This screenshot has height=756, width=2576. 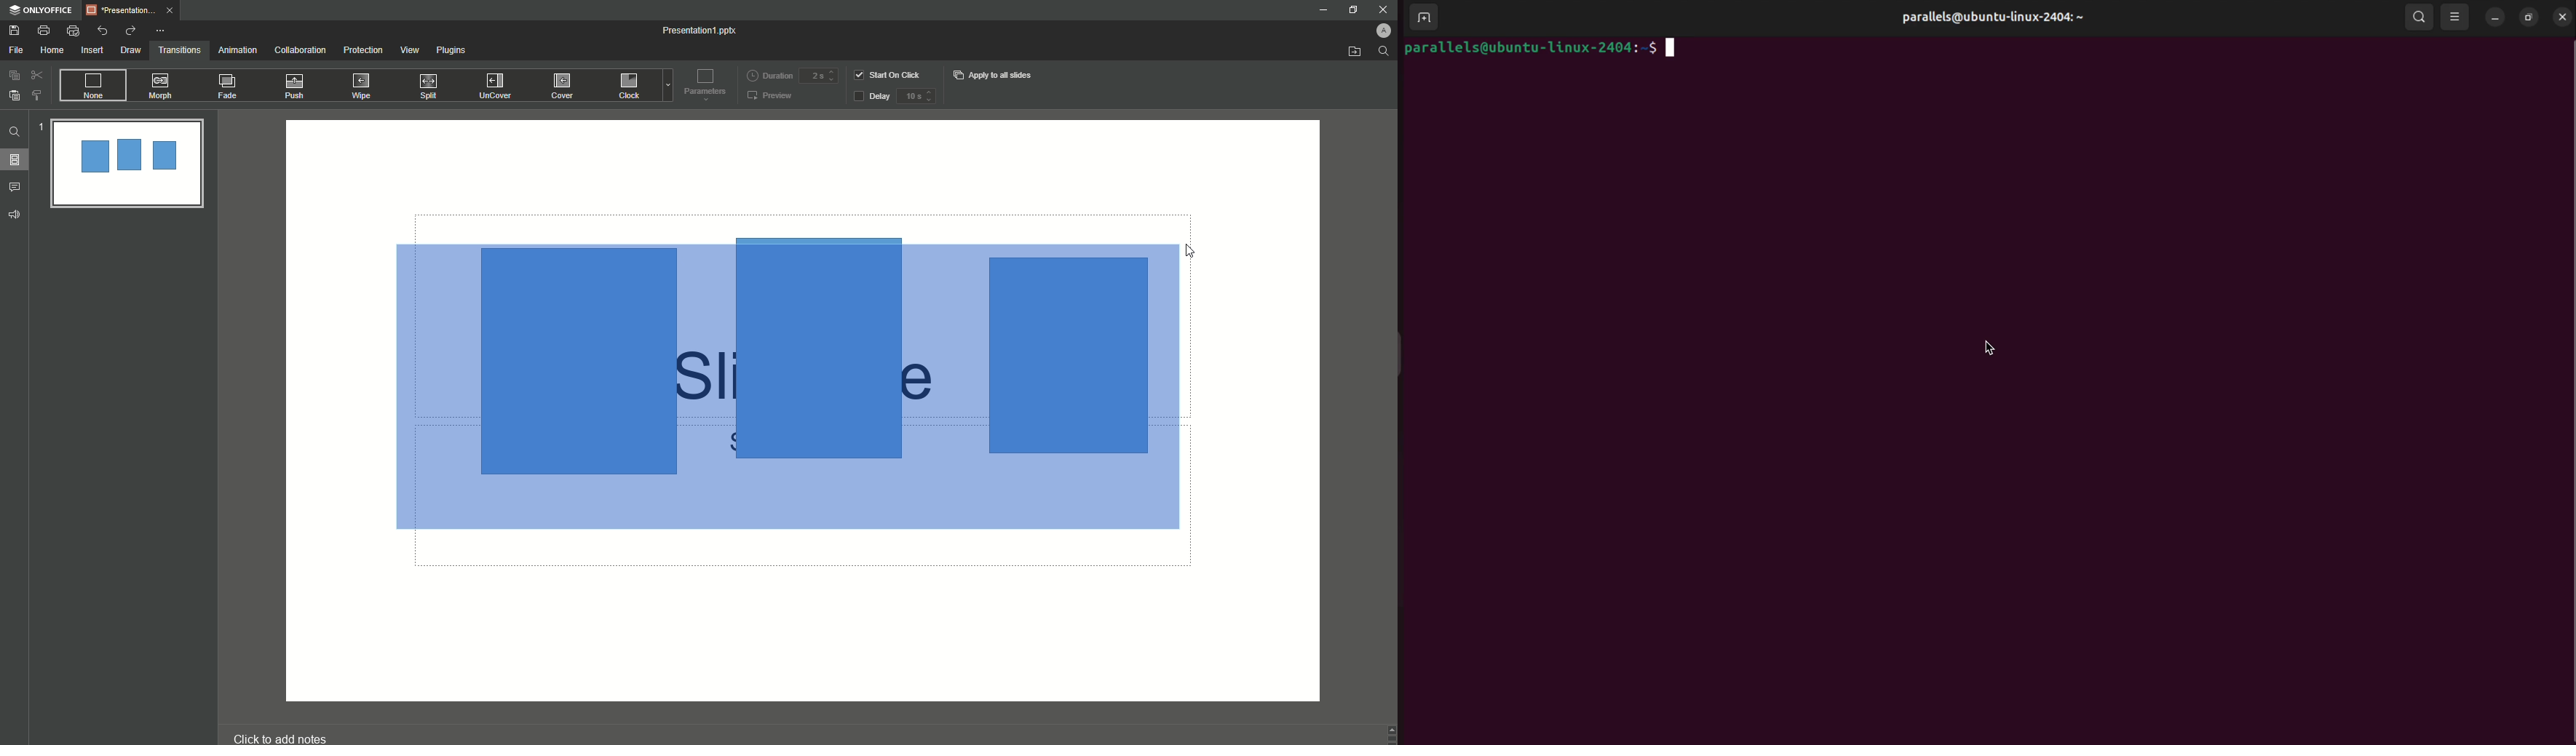 I want to click on Copy, so click(x=14, y=75).